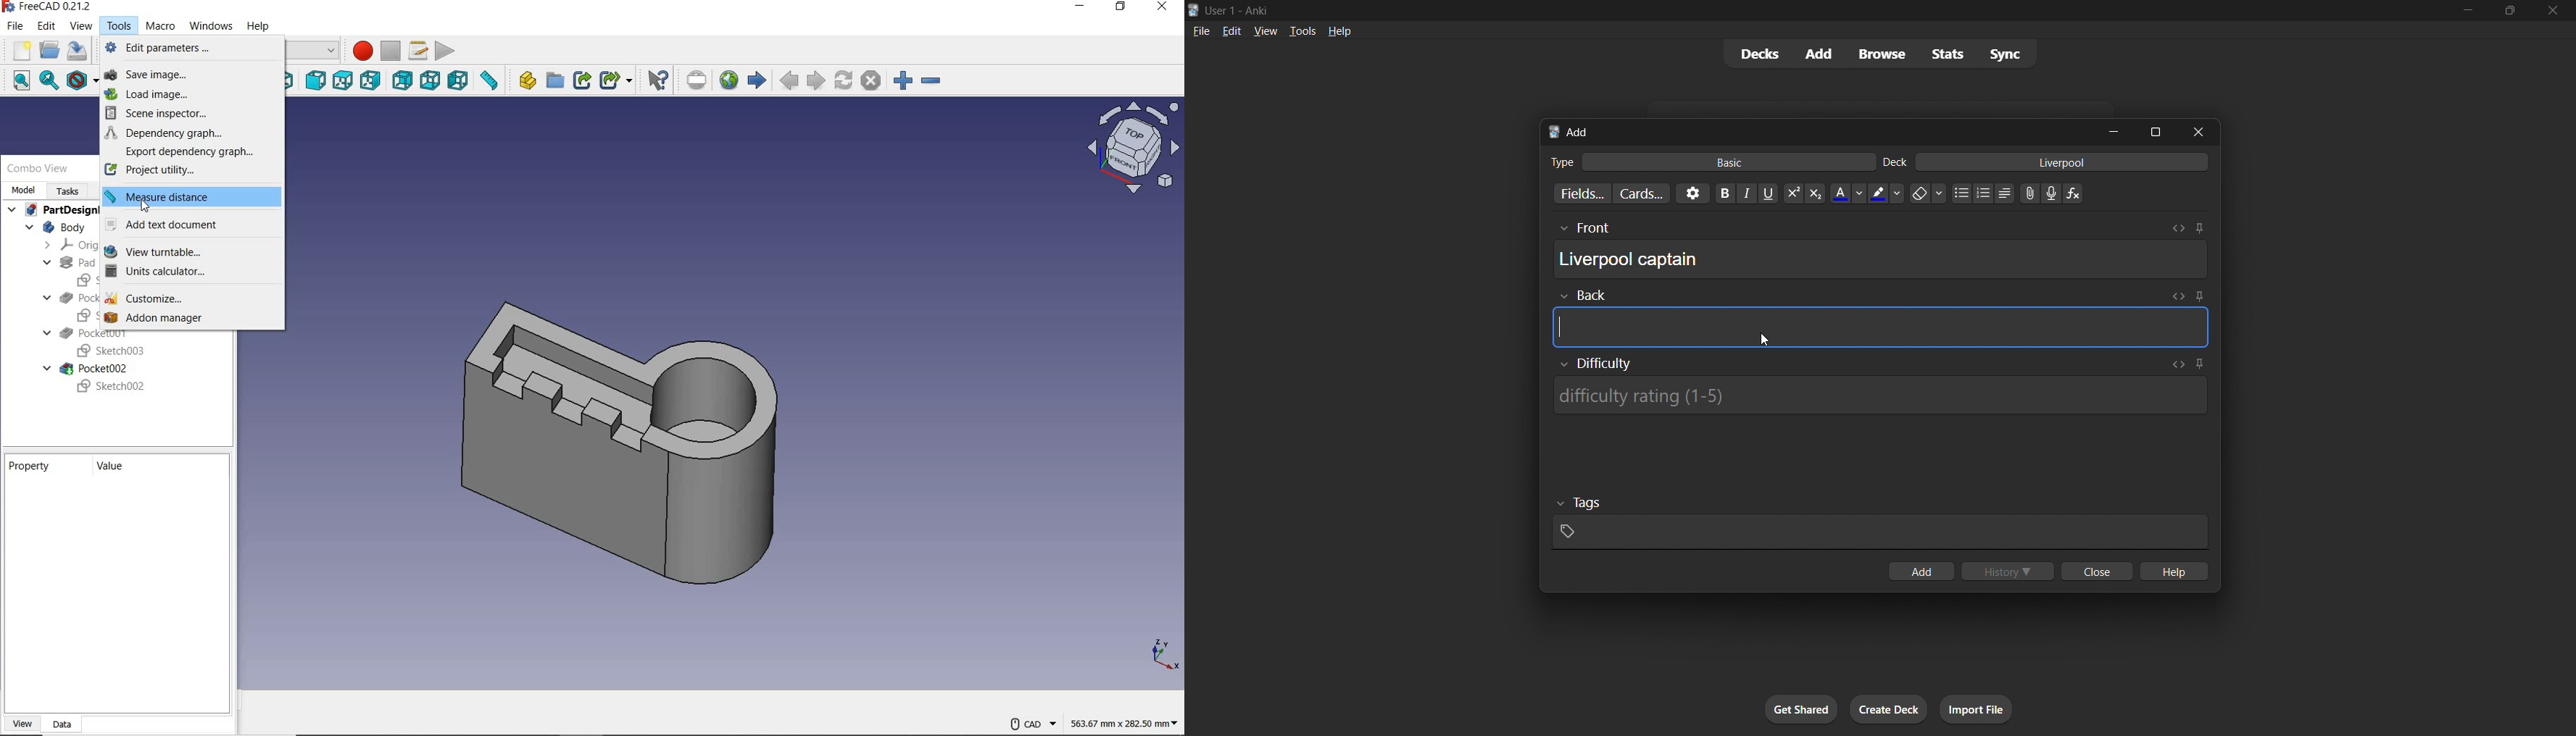 This screenshot has height=756, width=2576. Describe the element at coordinates (2005, 53) in the screenshot. I see `sync` at that location.